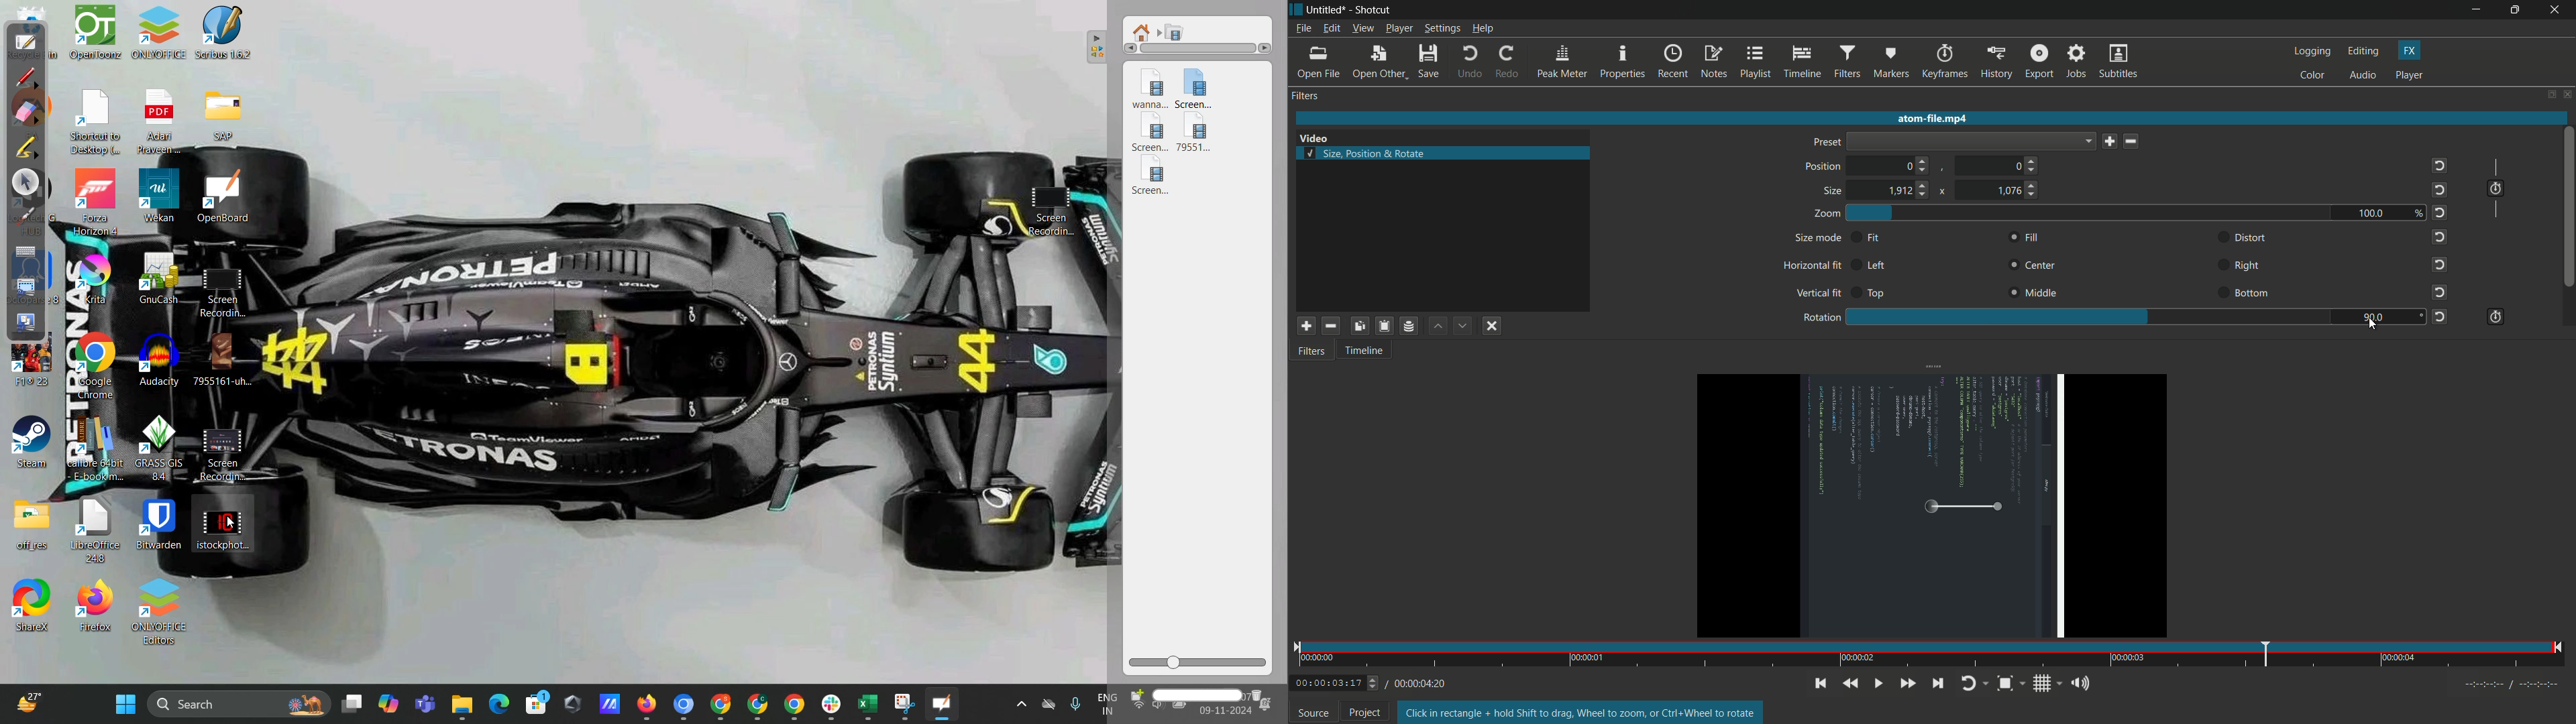 Image resolution: width=2576 pixels, height=728 pixels. What do you see at coordinates (1621, 62) in the screenshot?
I see `properties` at bounding box center [1621, 62].